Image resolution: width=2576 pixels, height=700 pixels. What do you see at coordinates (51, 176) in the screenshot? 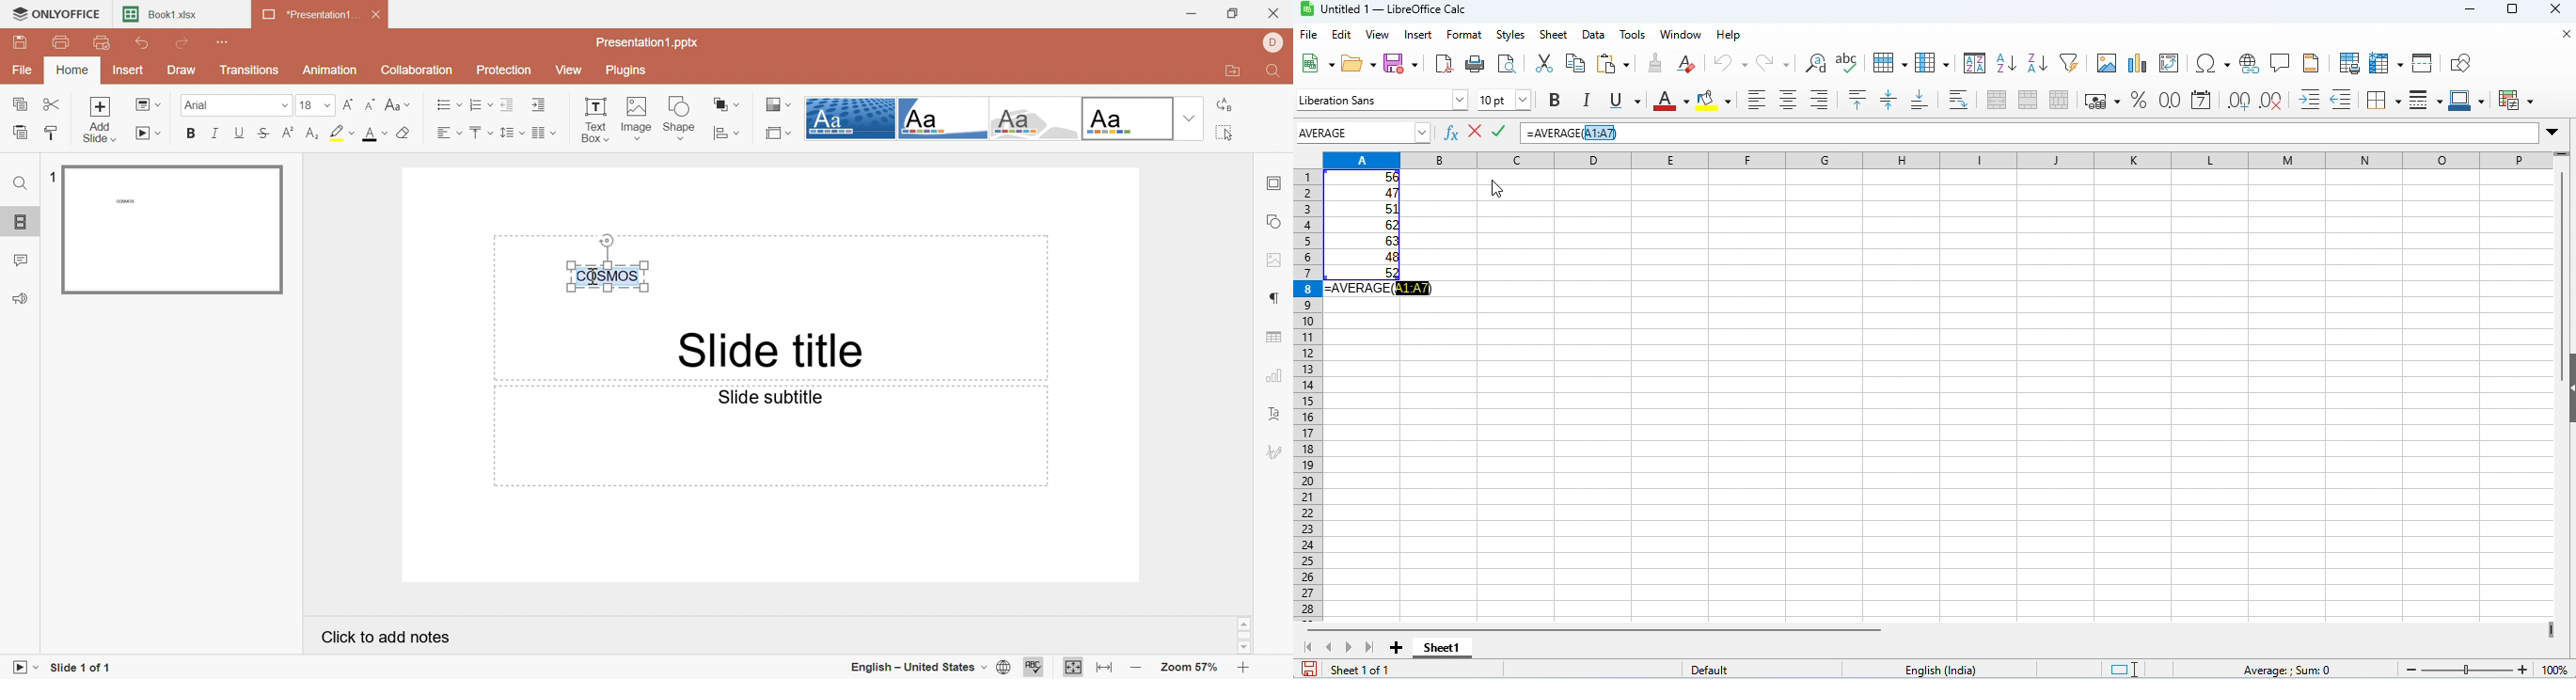
I see `1` at bounding box center [51, 176].